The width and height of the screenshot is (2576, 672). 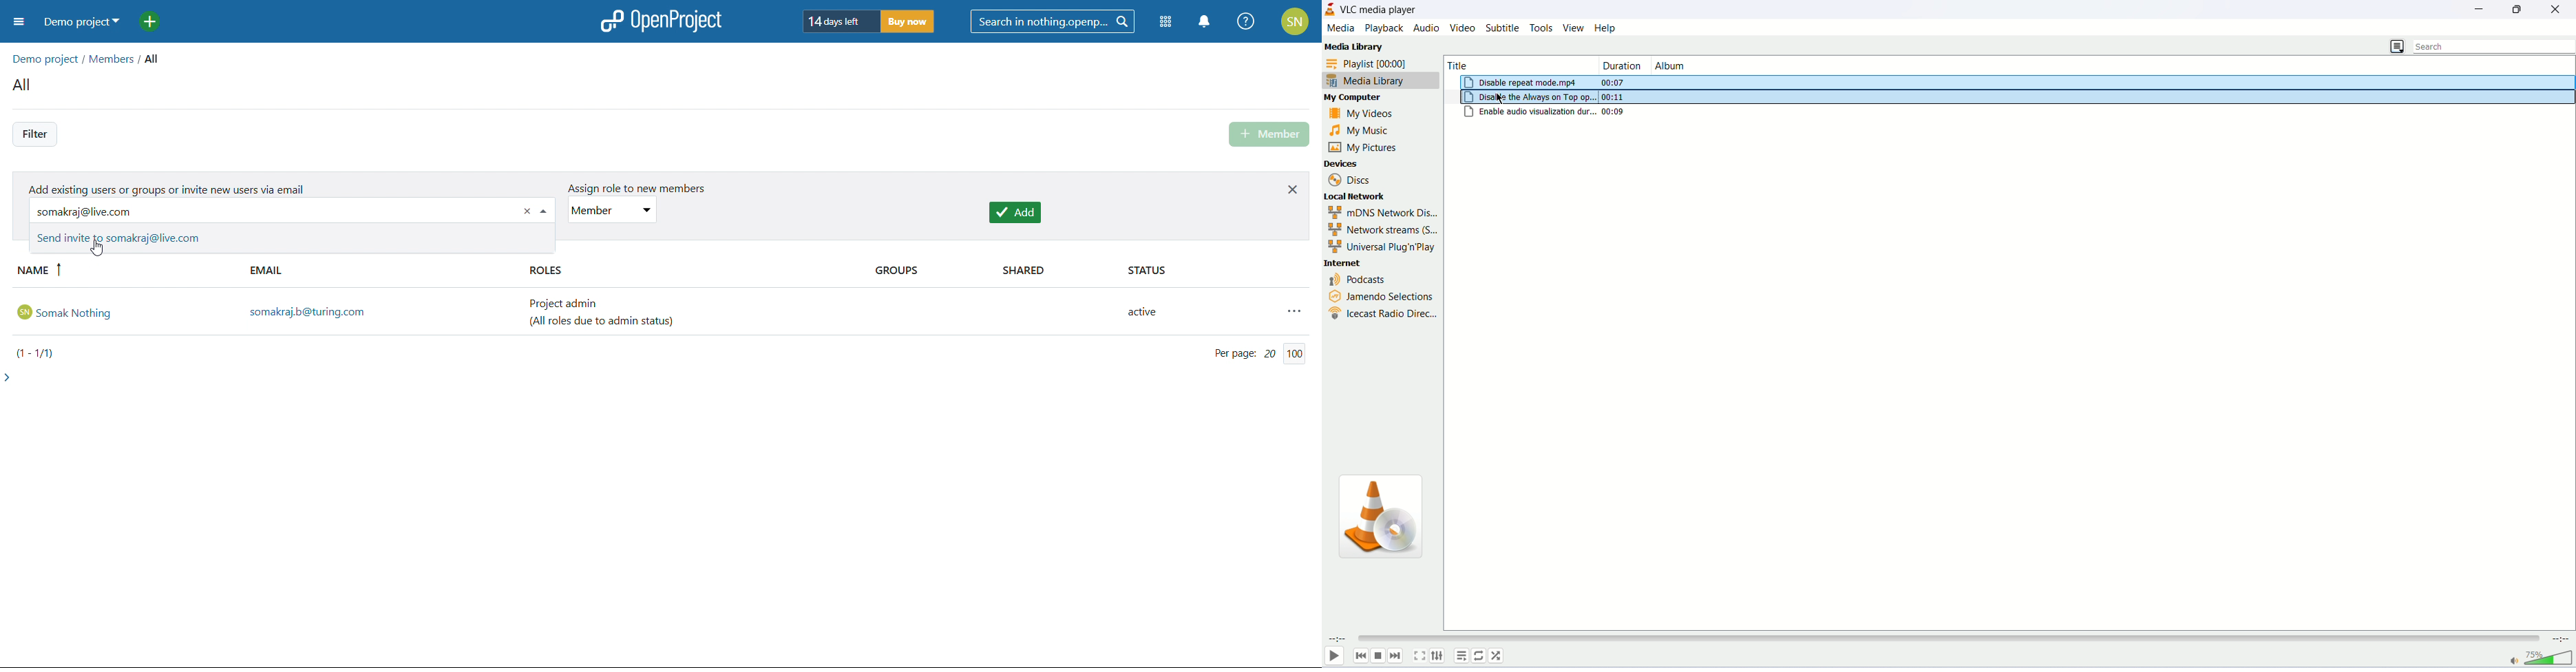 I want to click on icecast radio, so click(x=1382, y=312).